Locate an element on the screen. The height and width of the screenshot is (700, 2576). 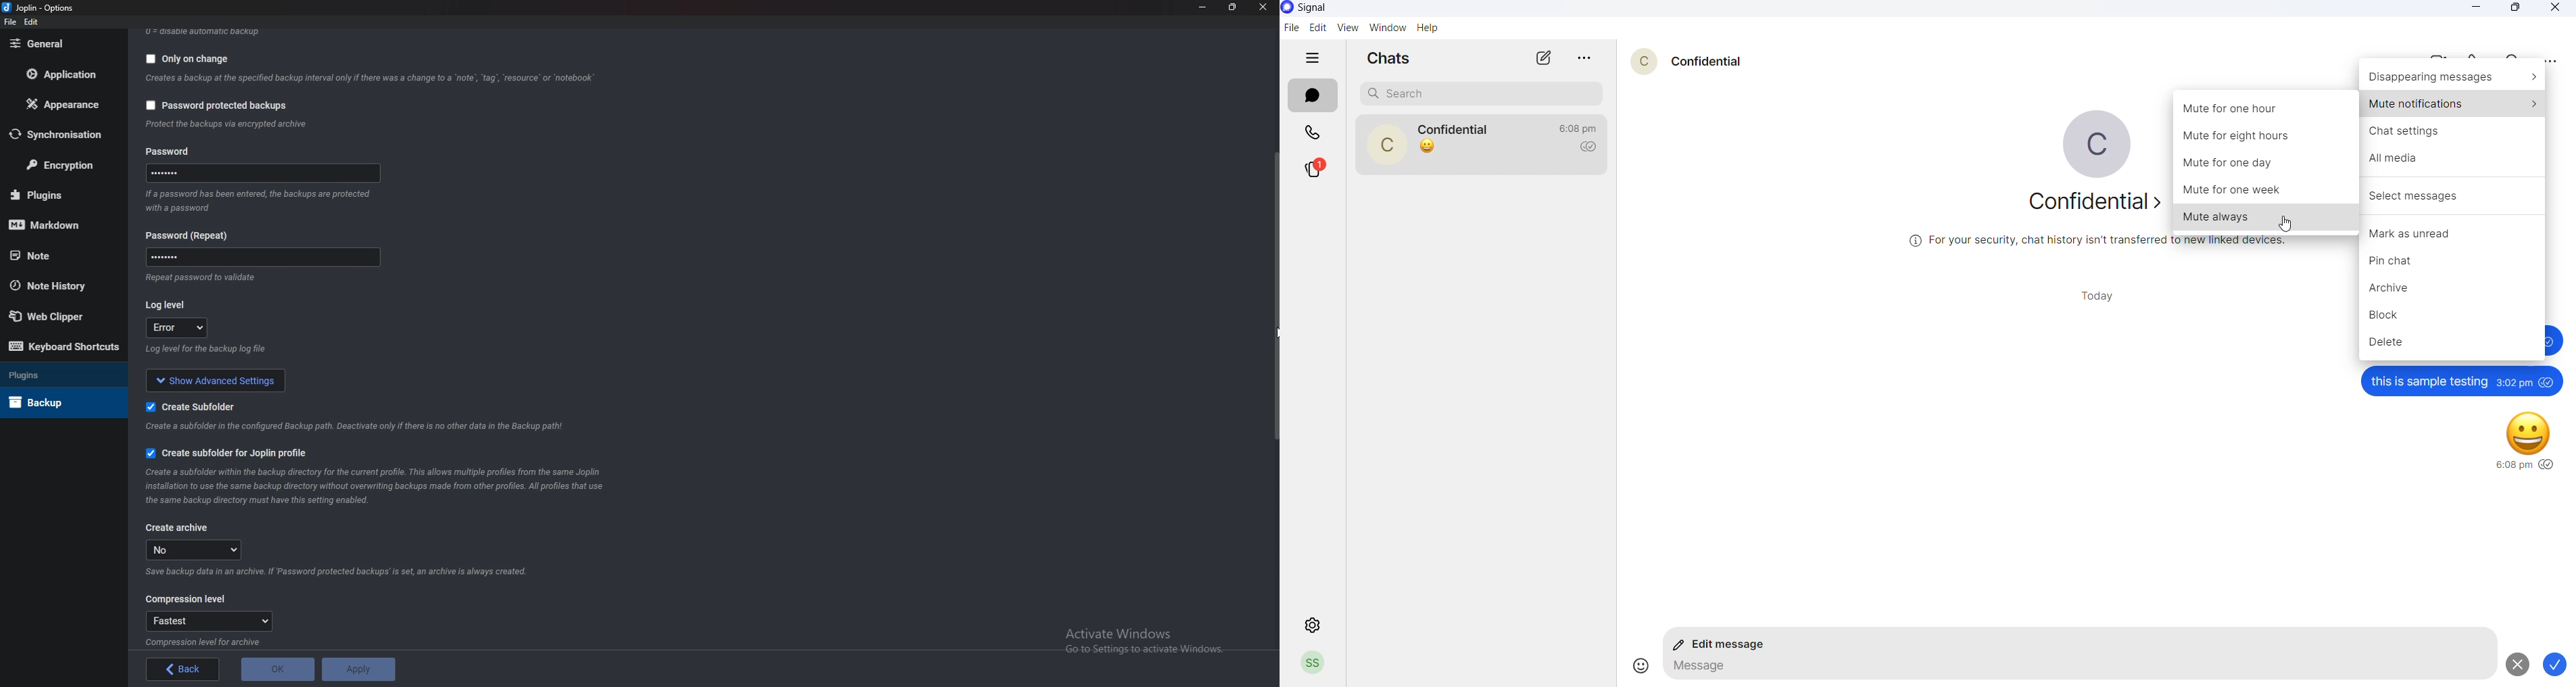
mute for eight hours is located at coordinates (2265, 138).